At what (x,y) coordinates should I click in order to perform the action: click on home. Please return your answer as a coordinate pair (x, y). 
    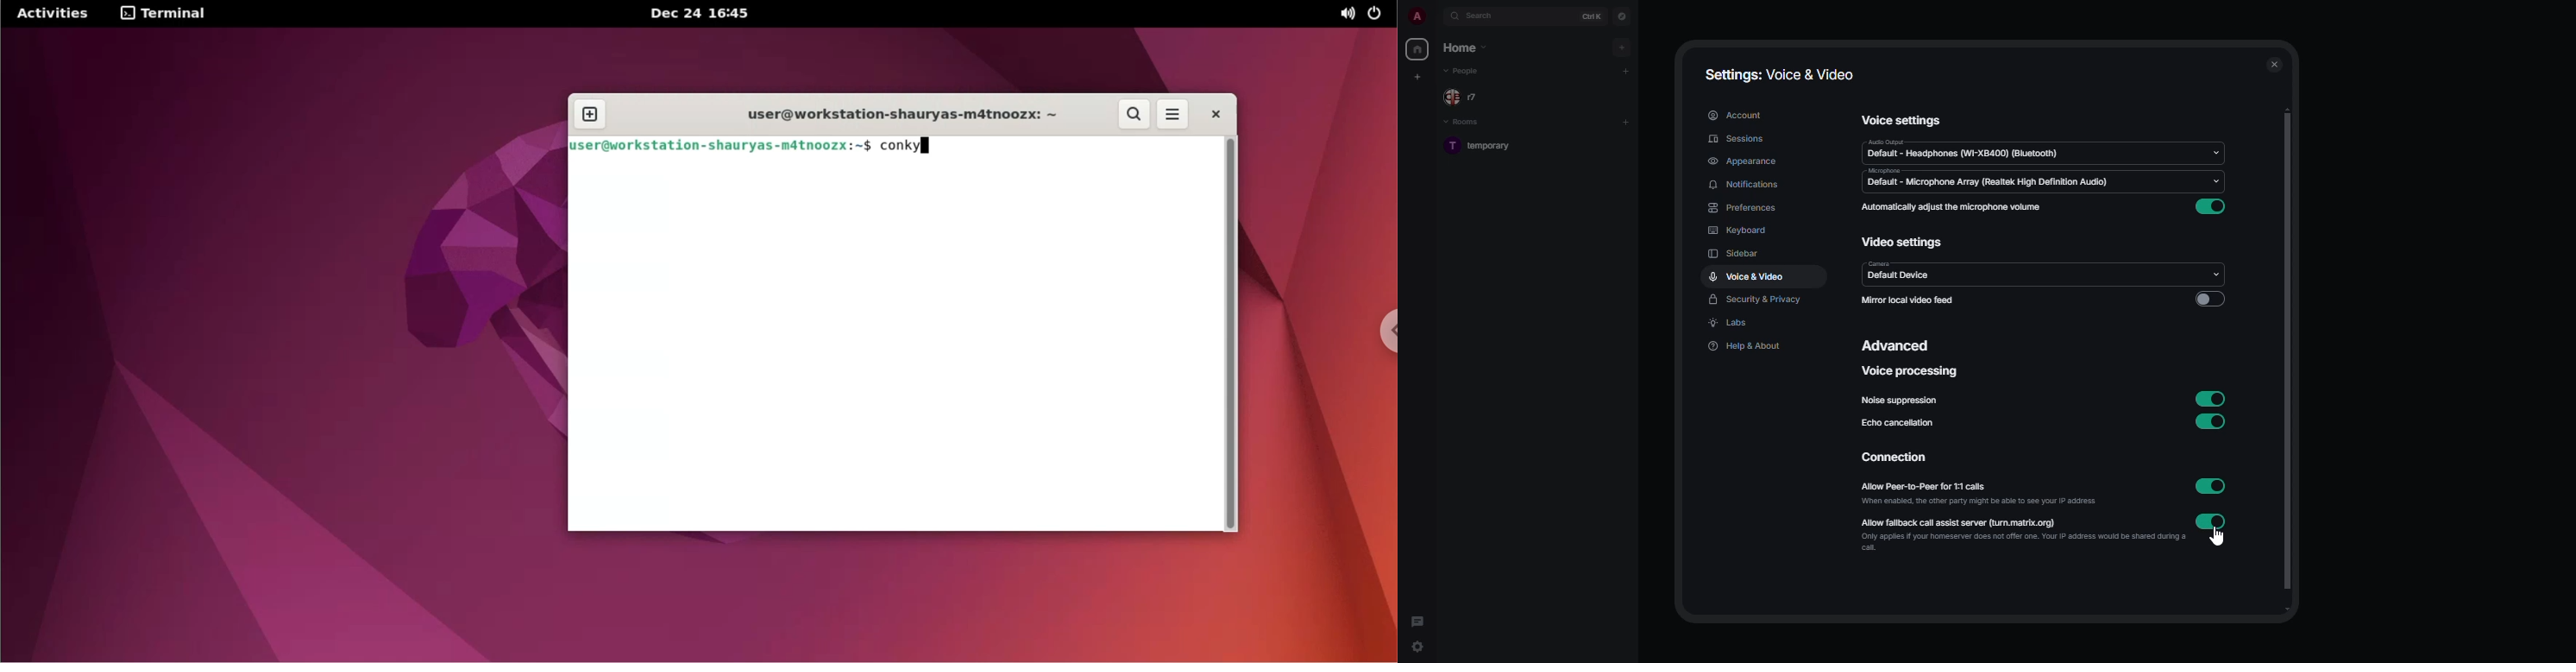
    Looking at the image, I should click on (1419, 49).